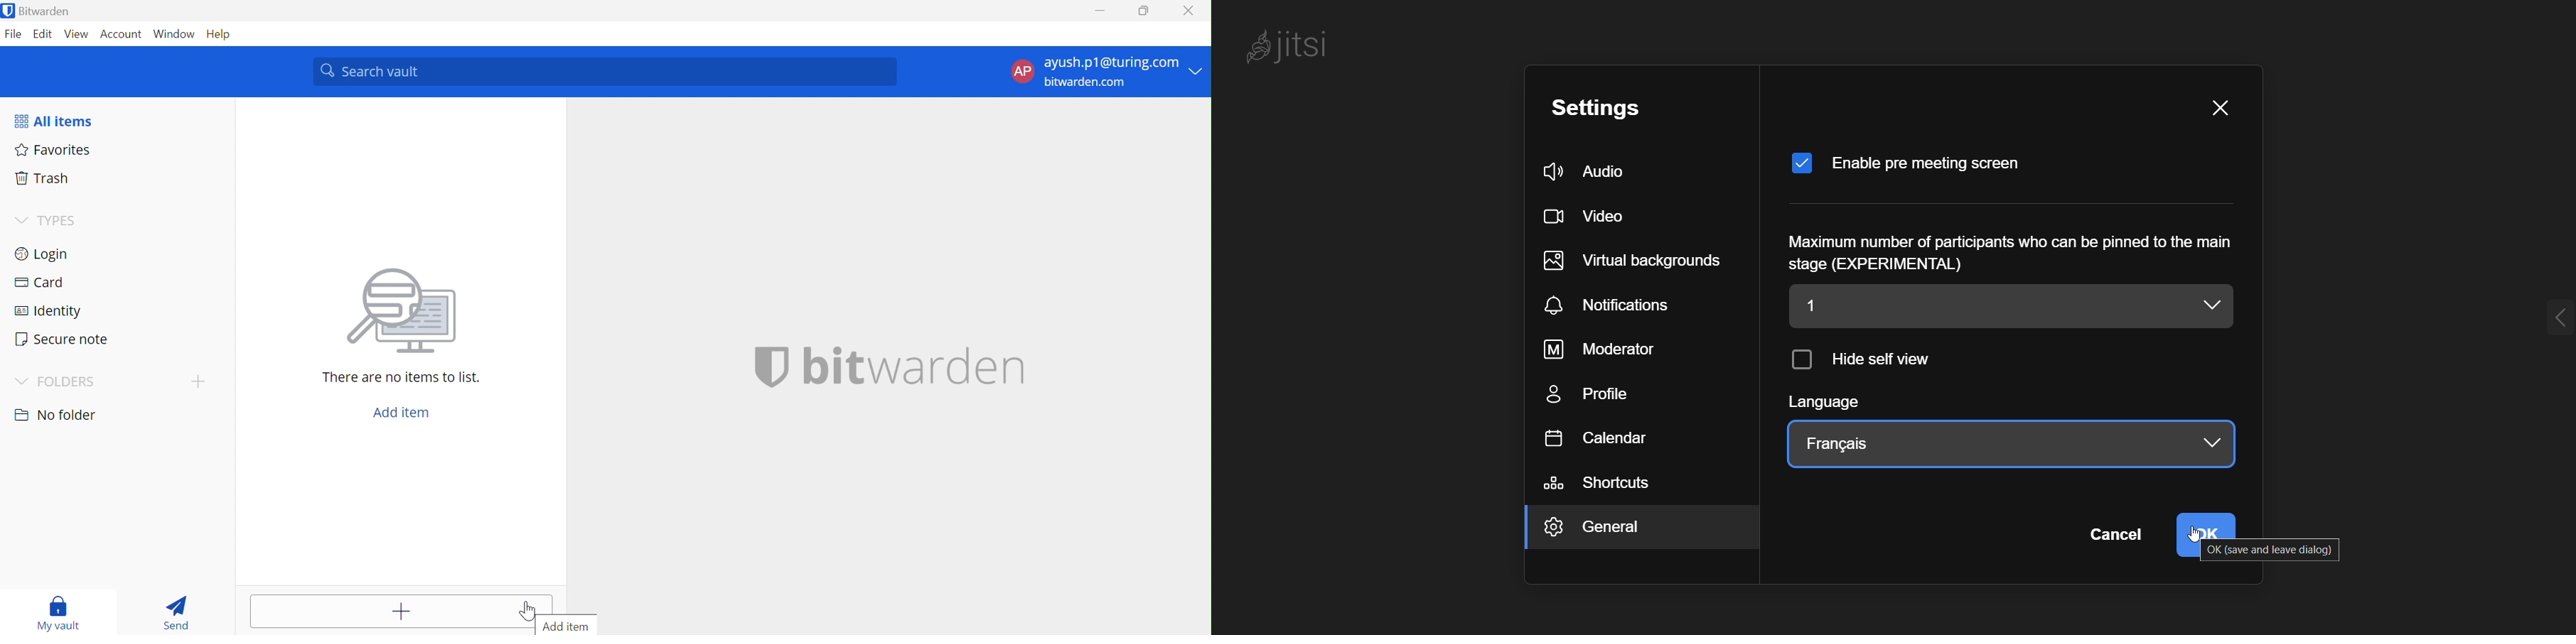  What do you see at coordinates (1914, 156) in the screenshot?
I see `Enable pre meeting screen enabled` at bounding box center [1914, 156].